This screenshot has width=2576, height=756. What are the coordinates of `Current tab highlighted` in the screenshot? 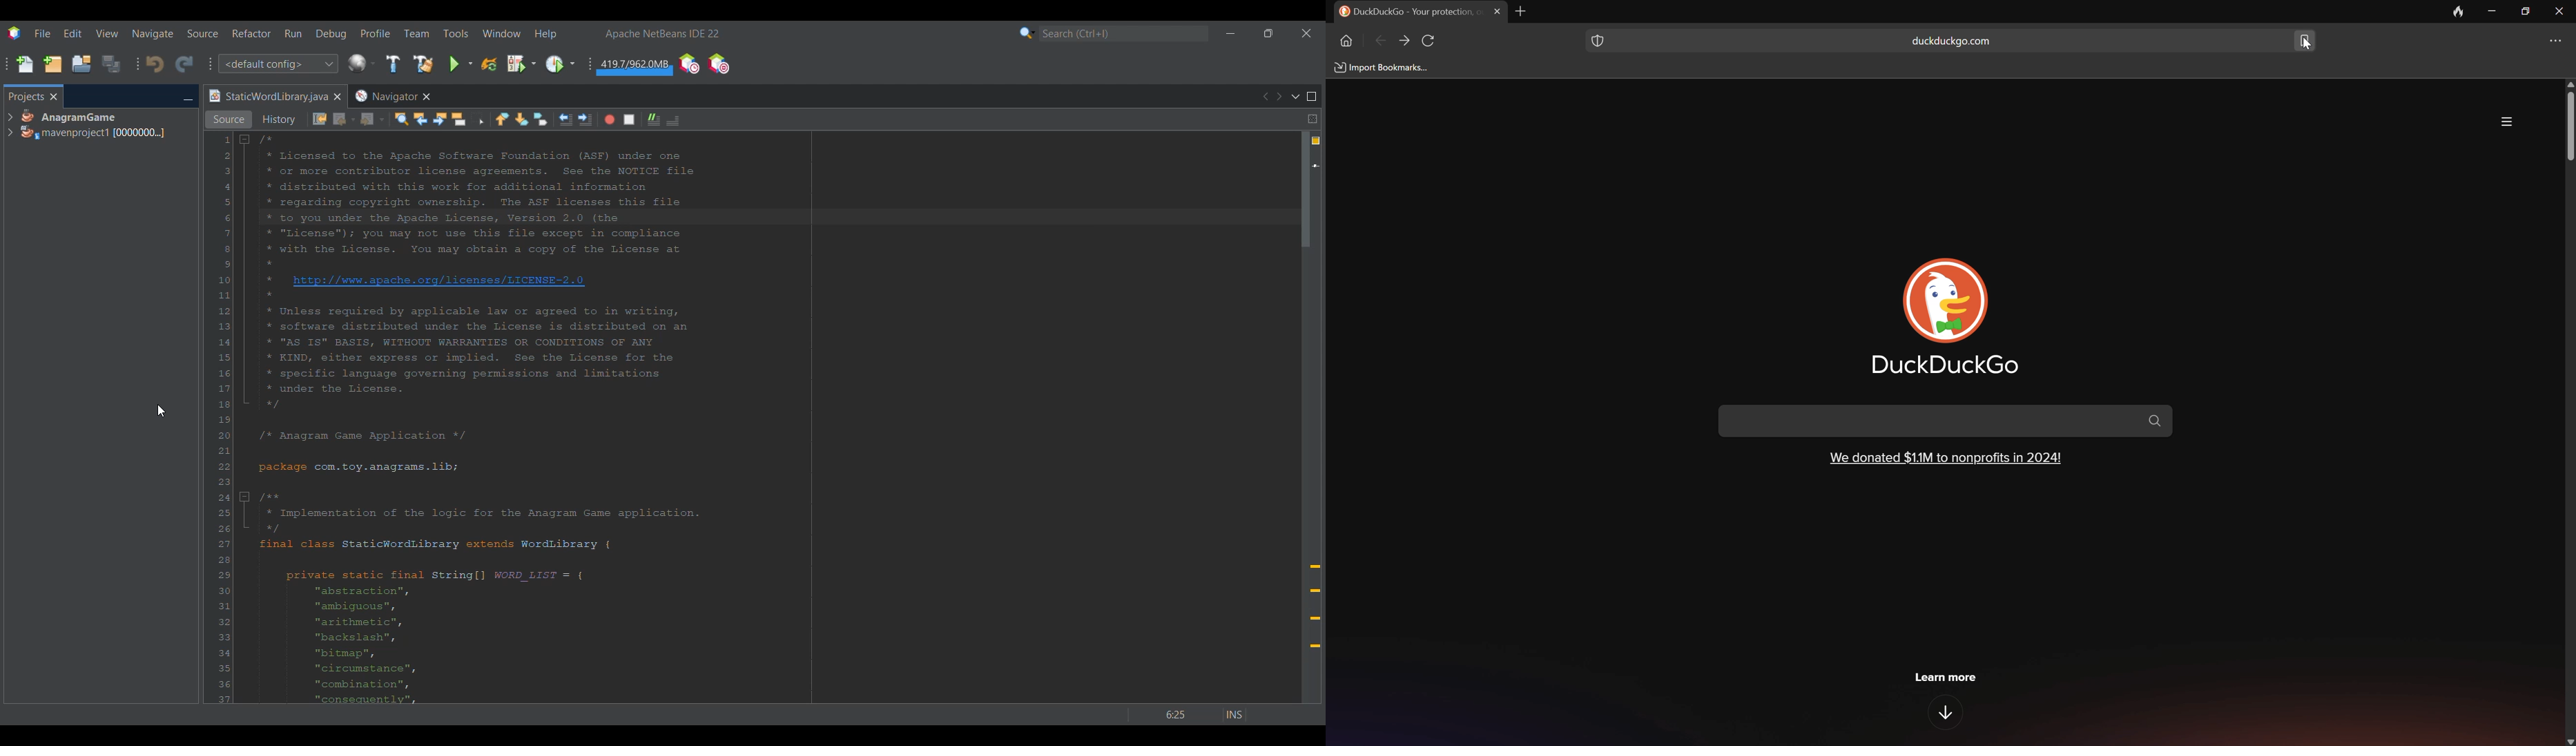 It's located at (267, 97).